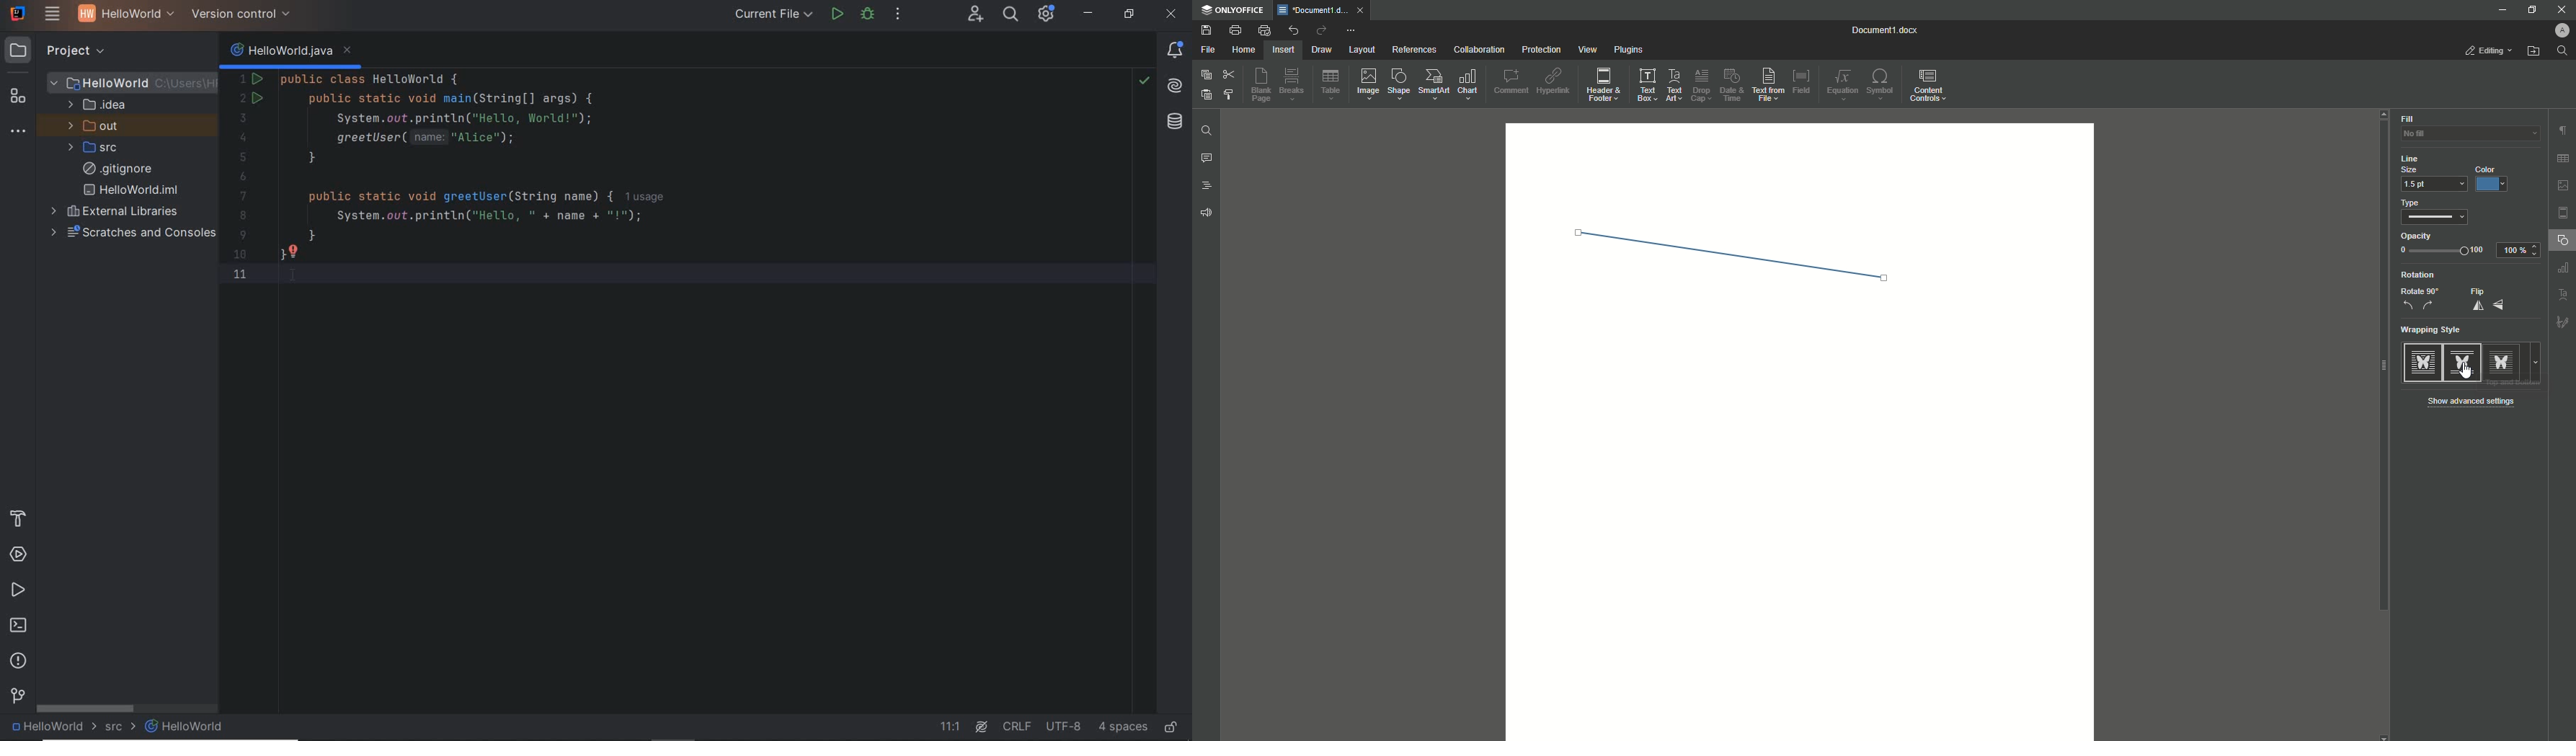 The width and height of the screenshot is (2576, 756). I want to click on picture, so click(2562, 185).